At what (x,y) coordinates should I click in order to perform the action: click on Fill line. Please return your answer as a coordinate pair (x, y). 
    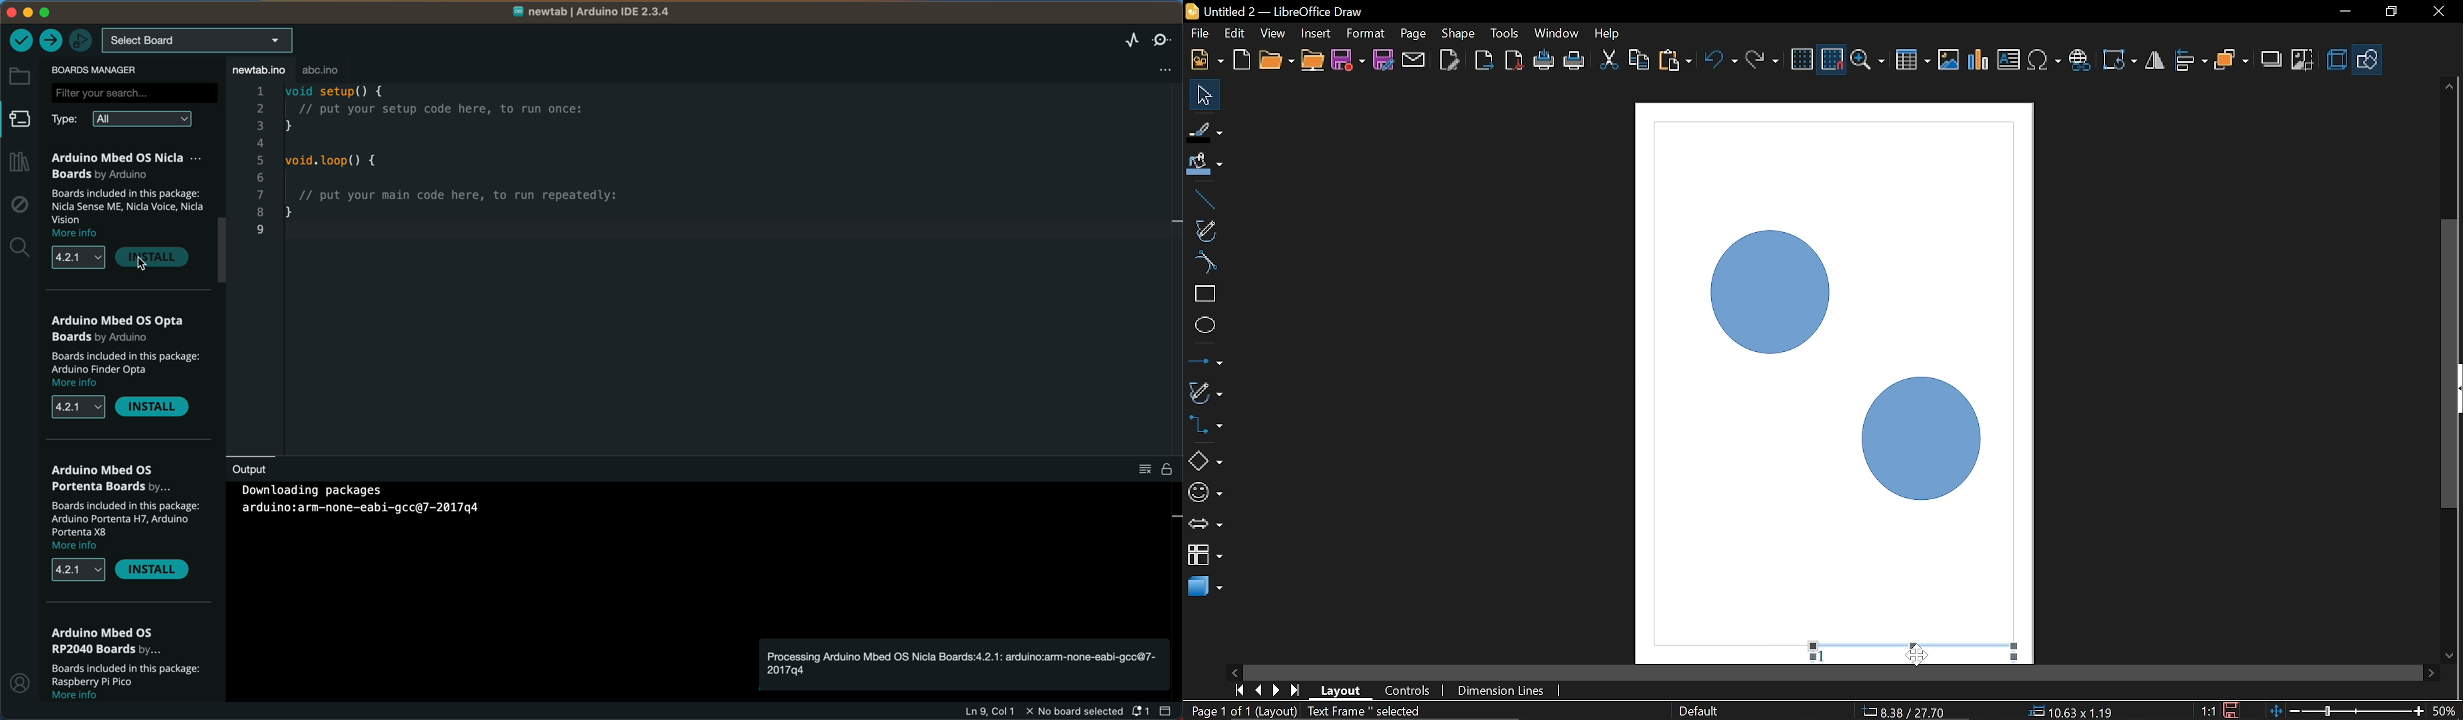
    Looking at the image, I should click on (1205, 132).